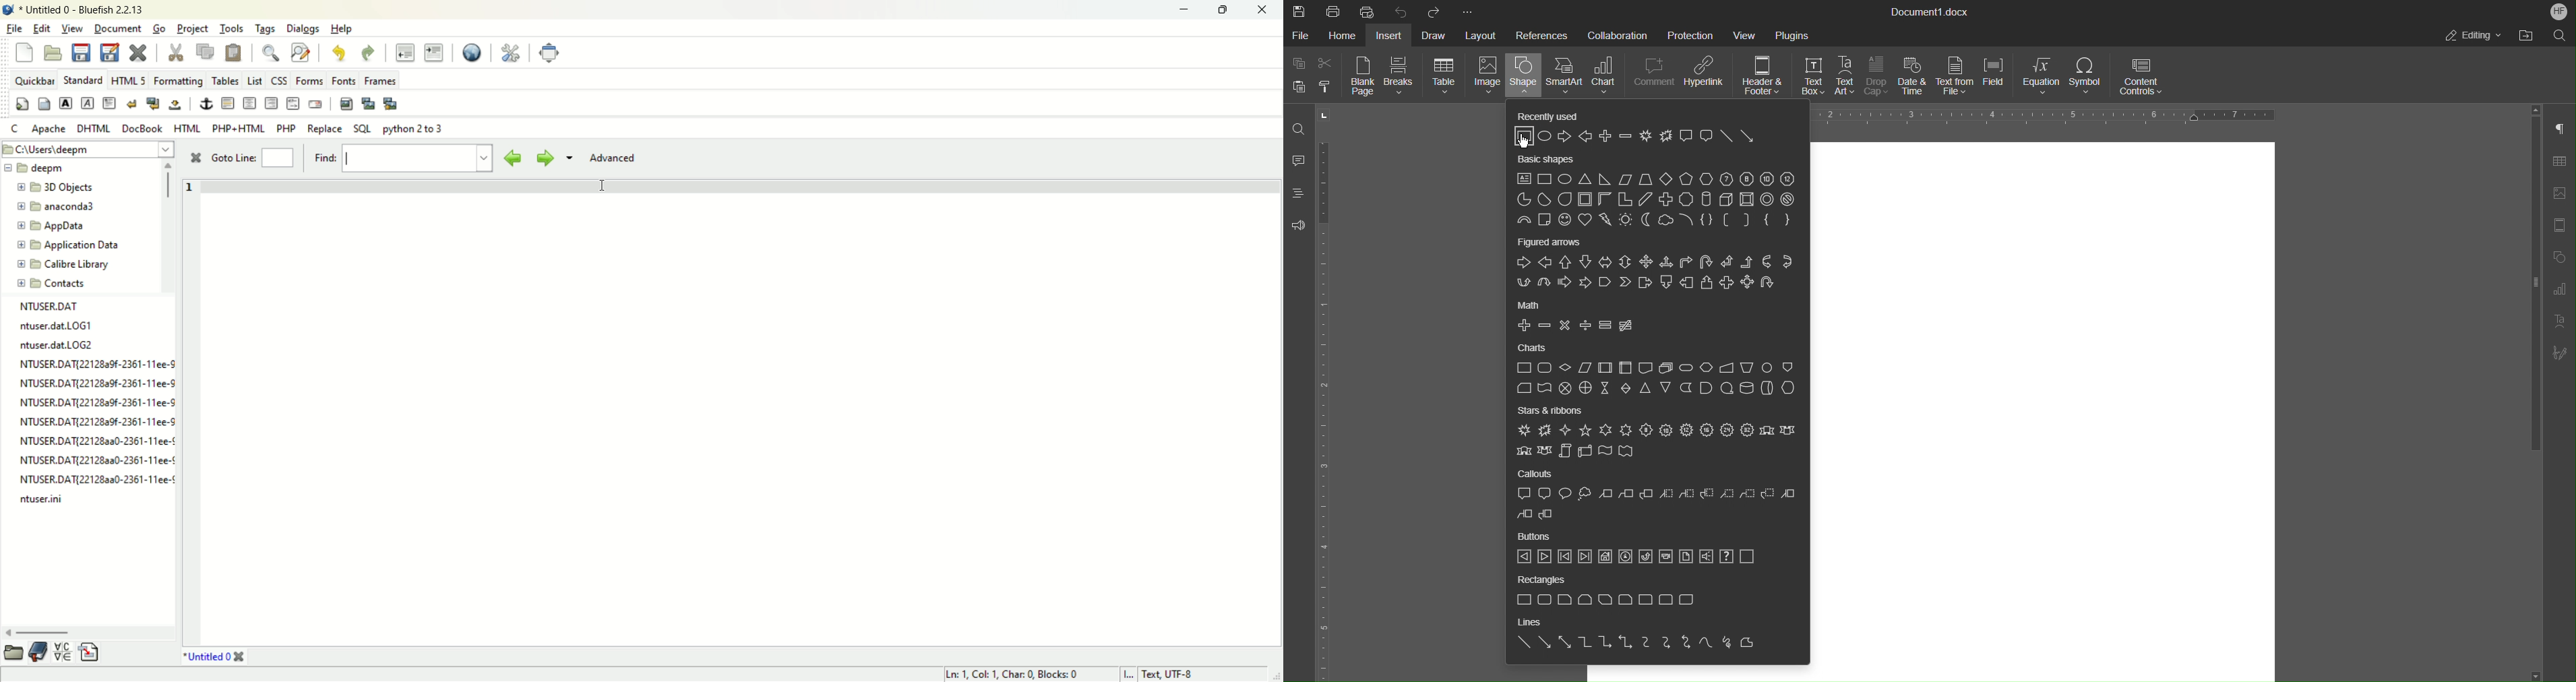 This screenshot has height=700, width=2576. What do you see at coordinates (542, 157) in the screenshot?
I see `next` at bounding box center [542, 157].